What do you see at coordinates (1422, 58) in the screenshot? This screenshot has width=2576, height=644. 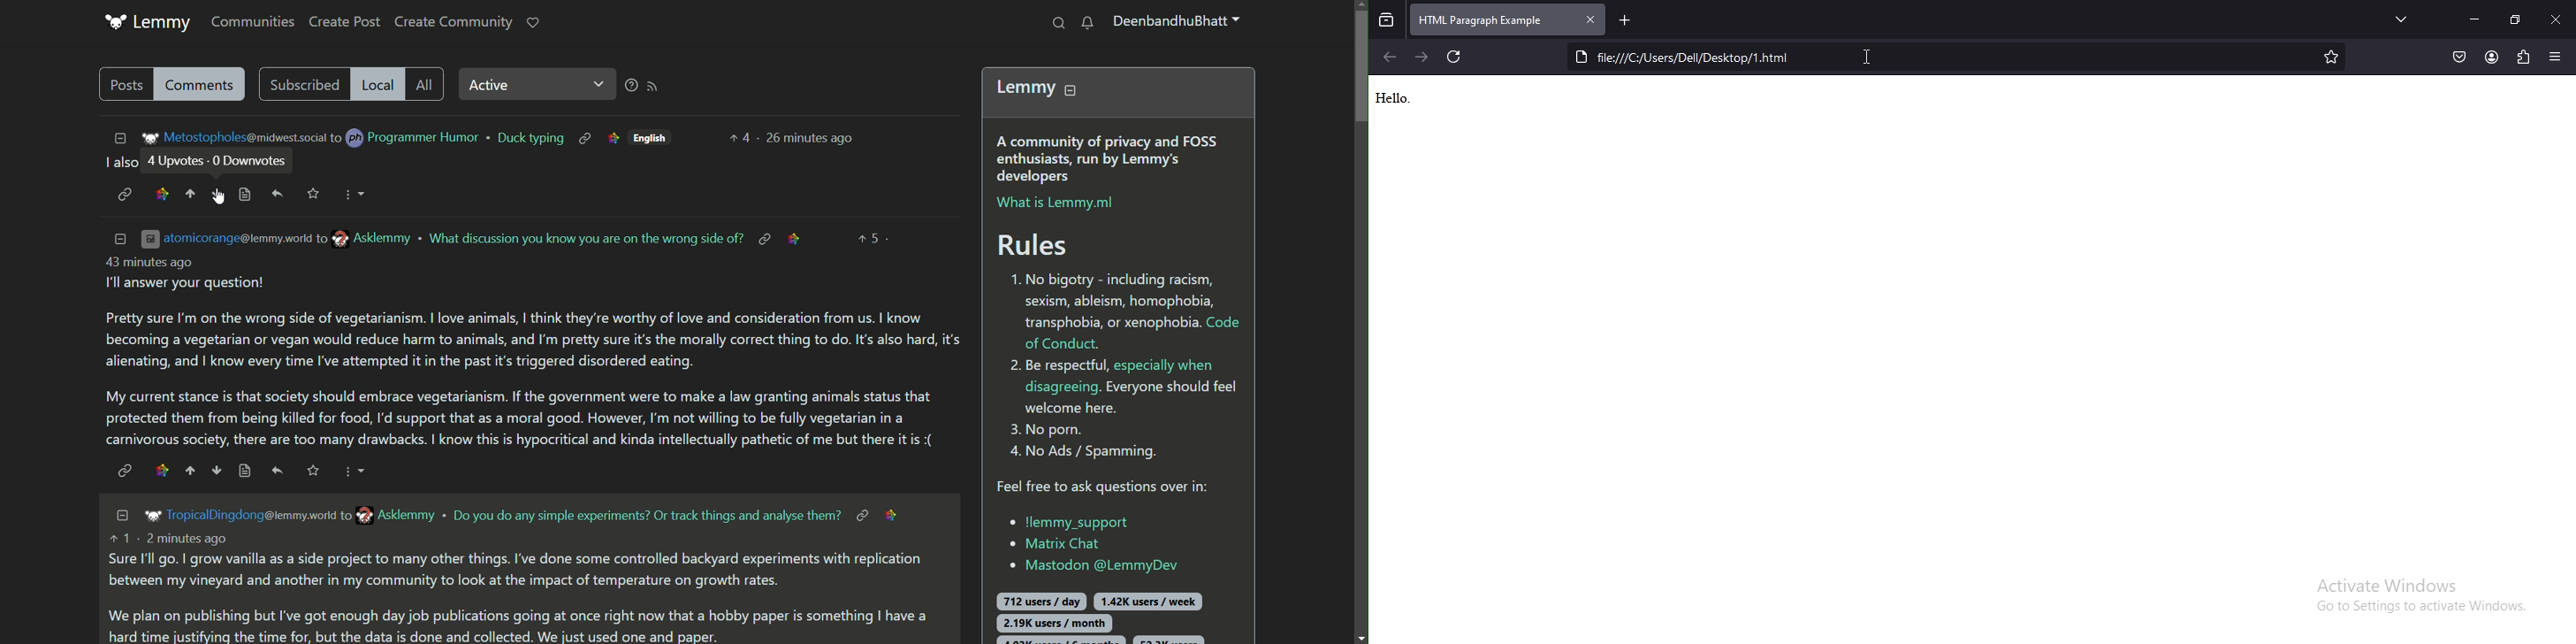 I see `click to go to next page` at bounding box center [1422, 58].